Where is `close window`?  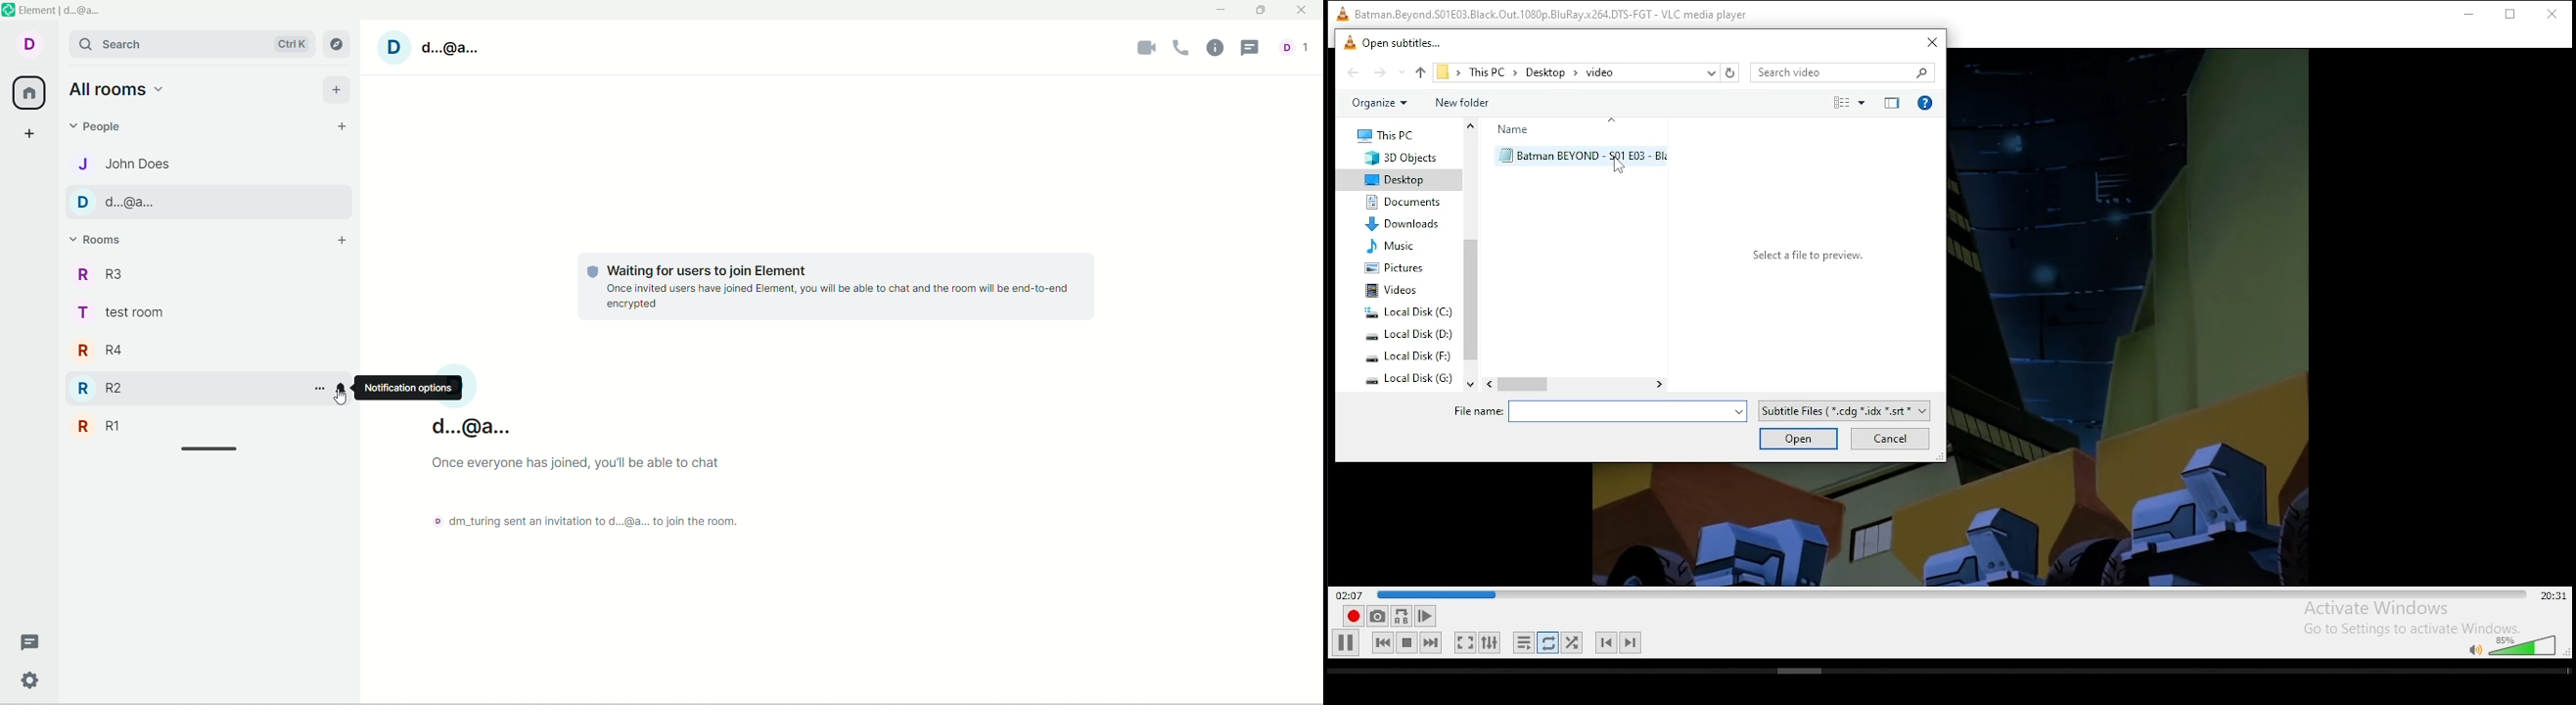
close window is located at coordinates (1932, 43).